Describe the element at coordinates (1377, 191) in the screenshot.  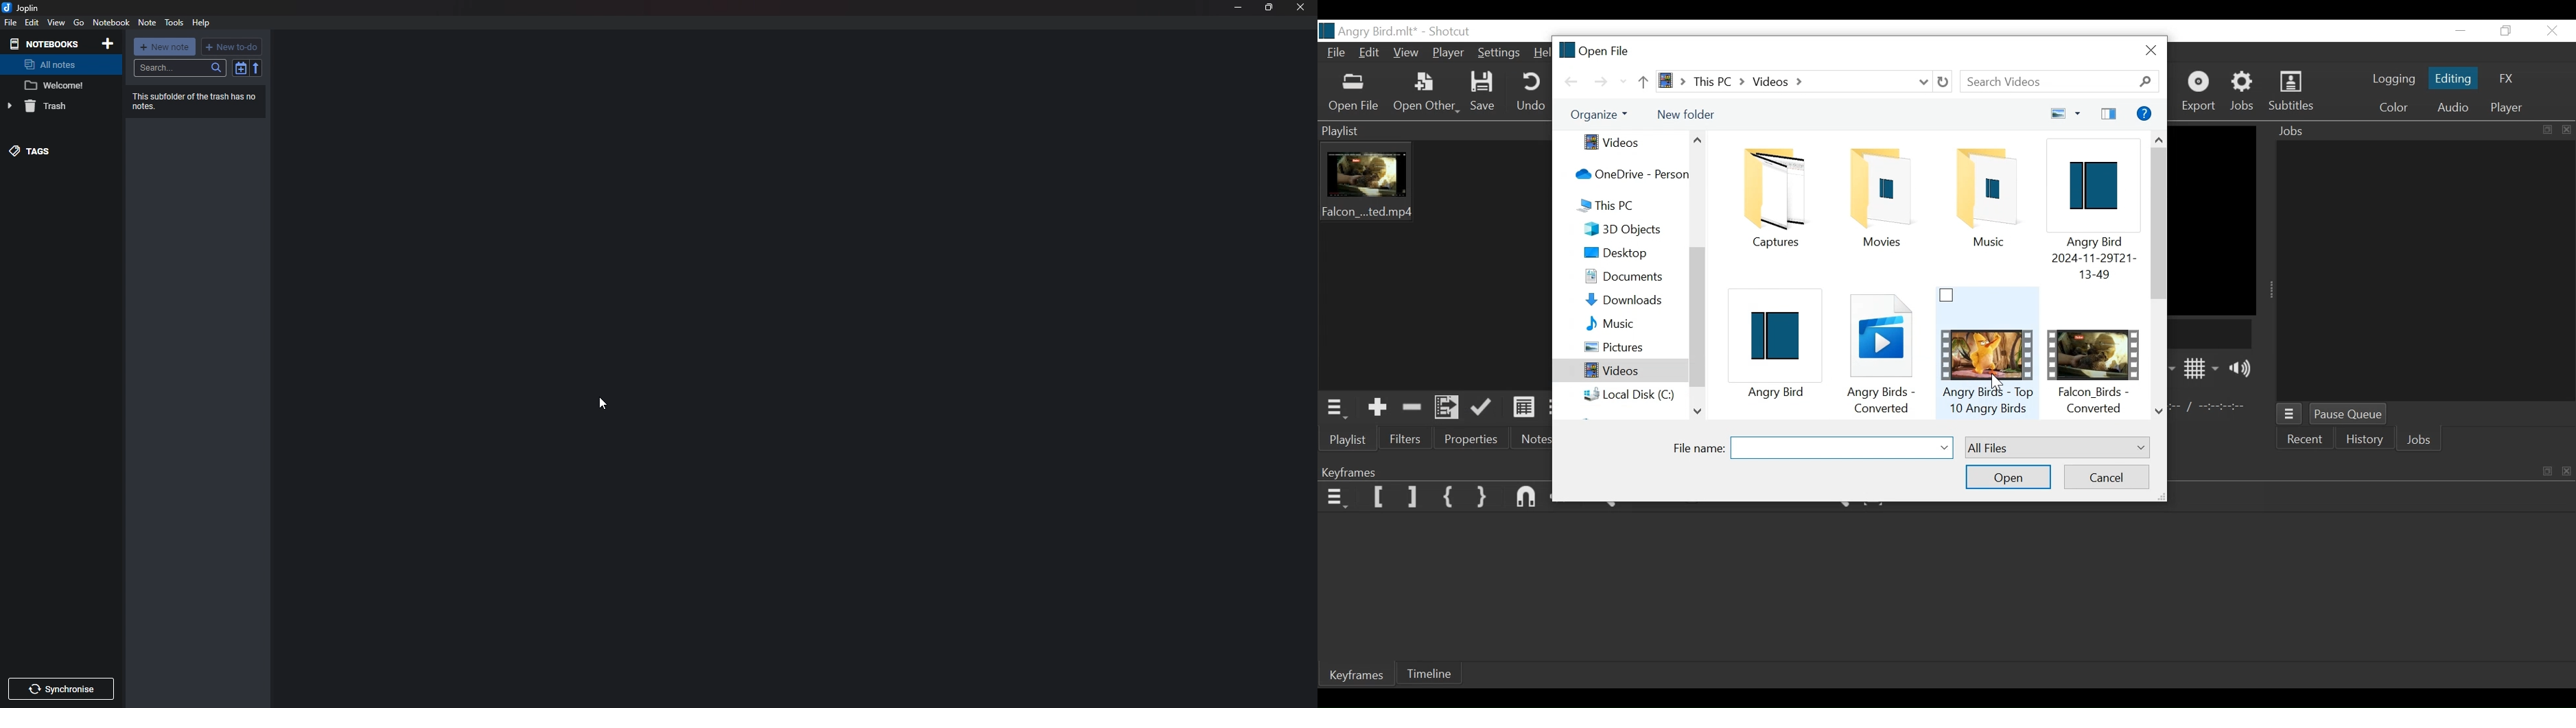
I see `Clip thumbnail` at that location.